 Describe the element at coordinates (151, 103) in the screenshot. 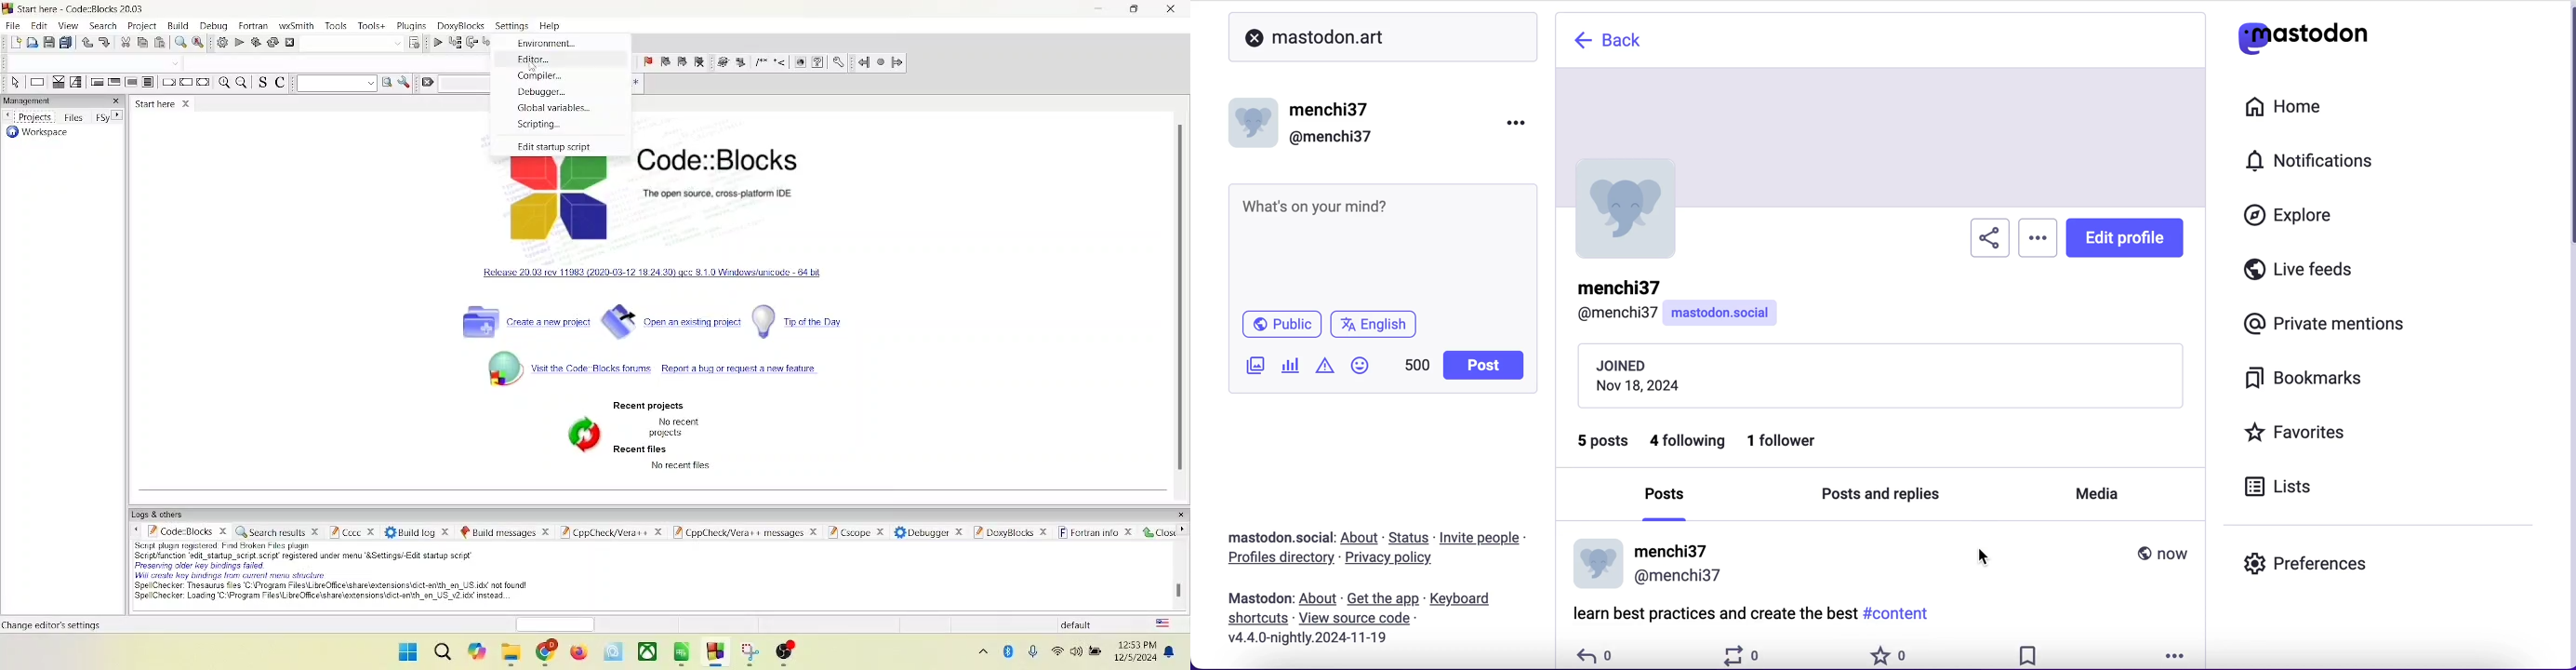

I see `start here` at that location.